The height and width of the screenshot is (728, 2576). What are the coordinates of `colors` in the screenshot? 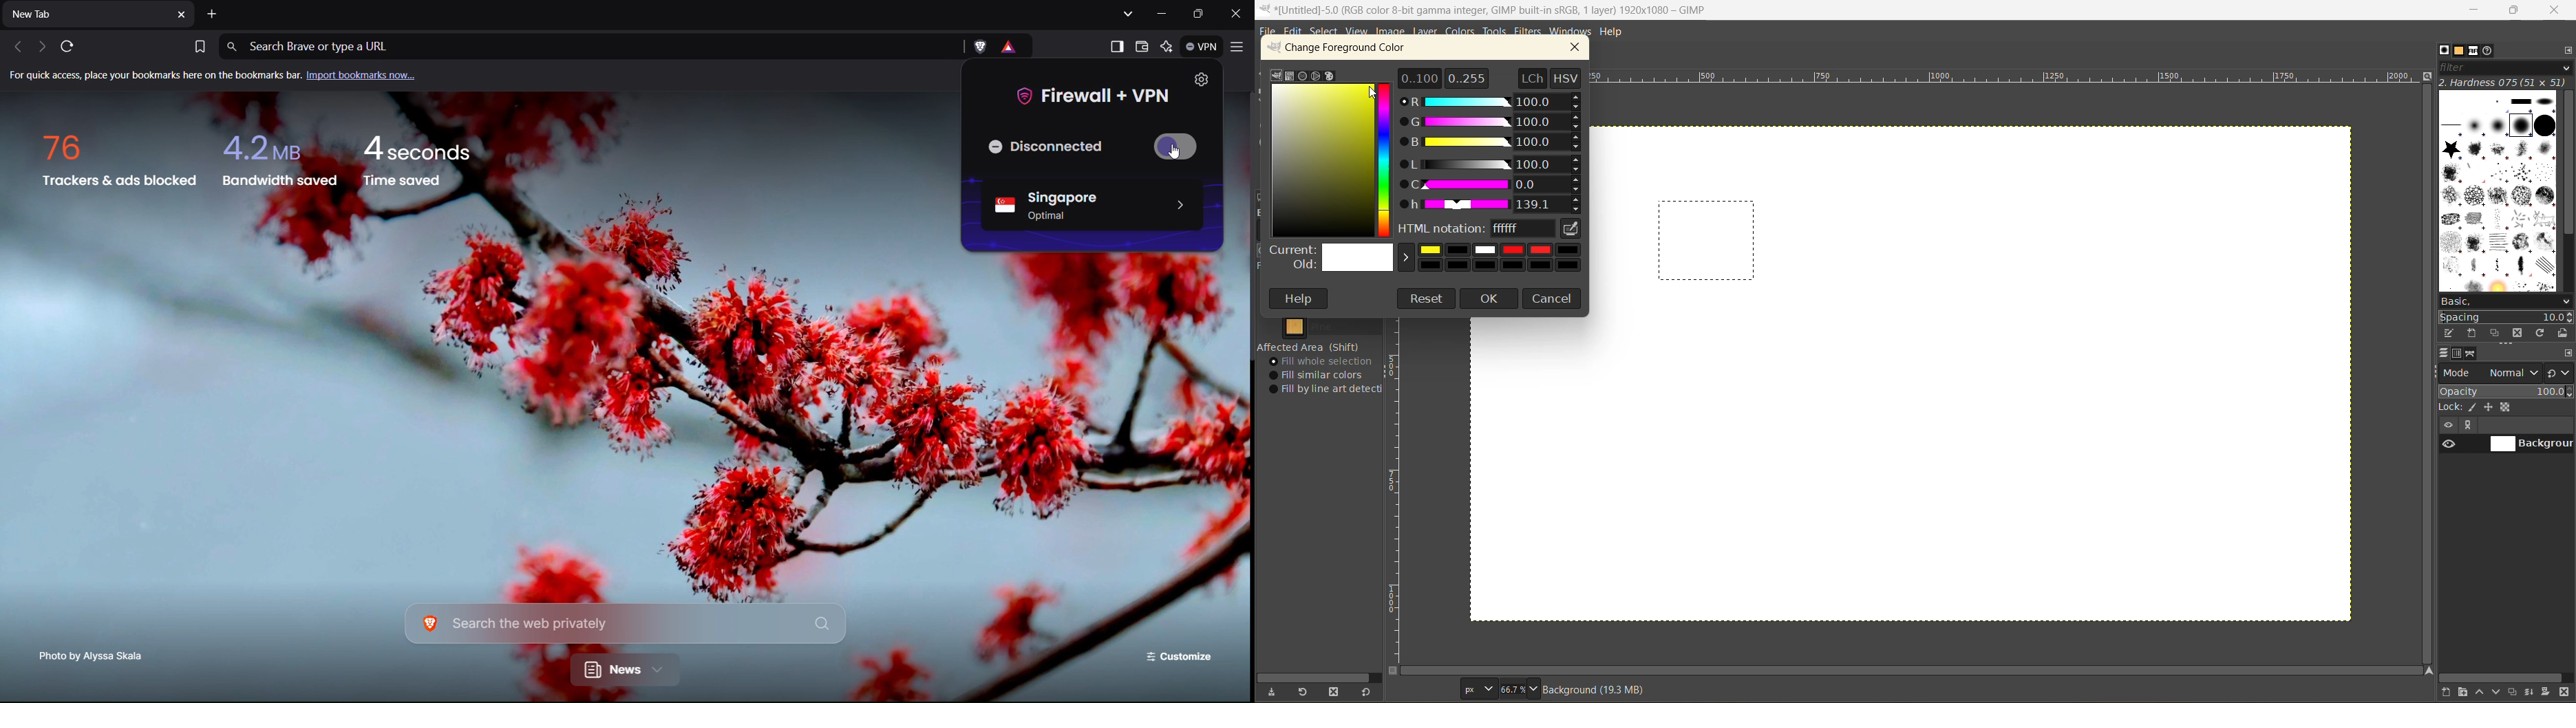 It's located at (1462, 32).